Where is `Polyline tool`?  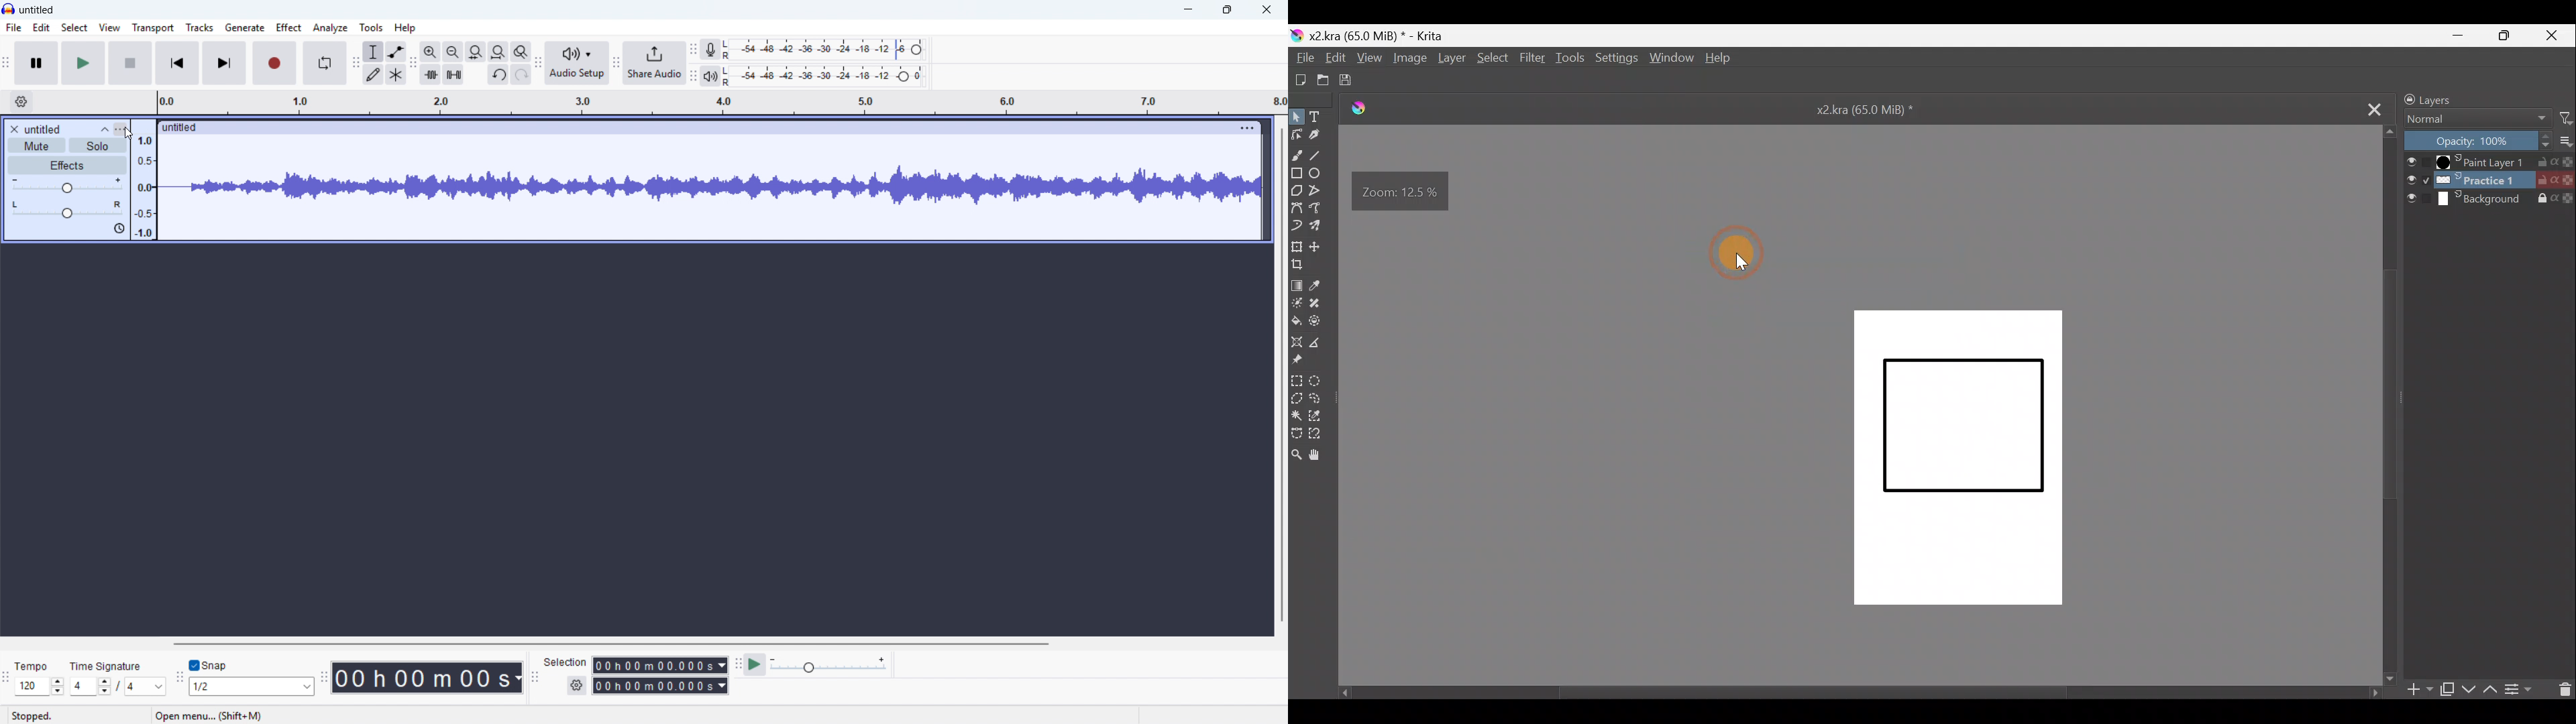 Polyline tool is located at coordinates (1319, 190).